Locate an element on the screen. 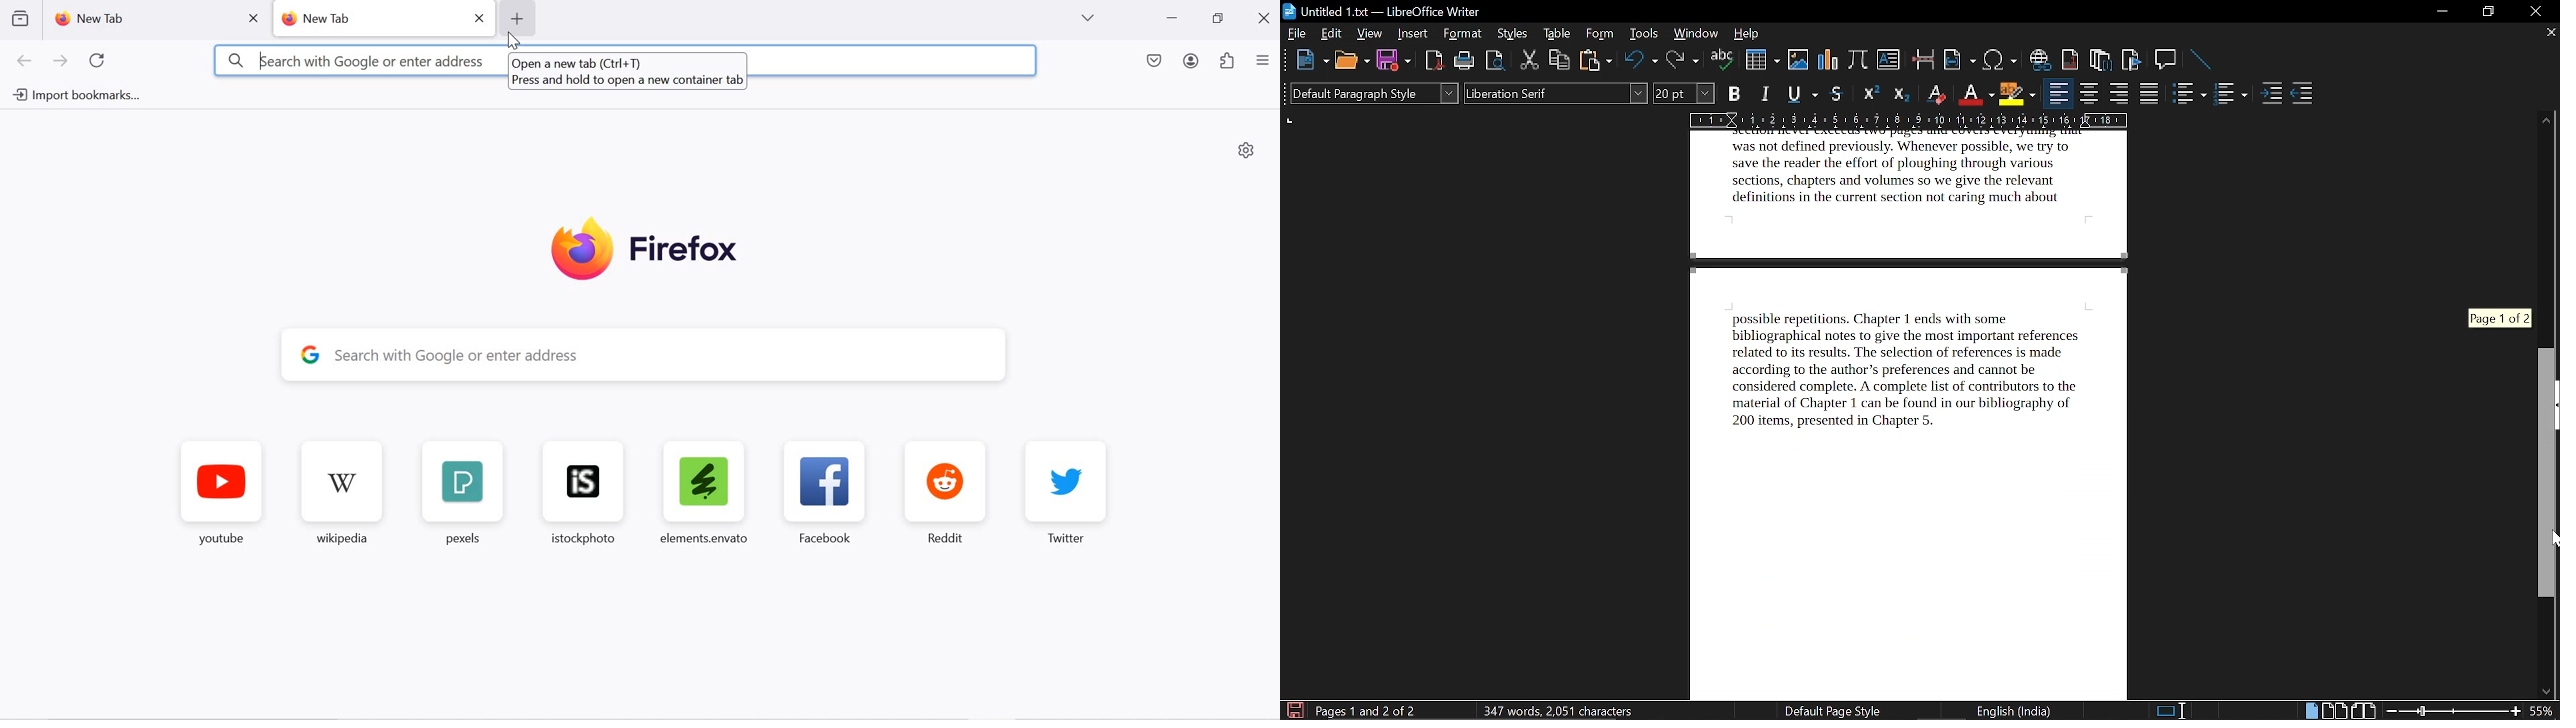 This screenshot has height=728, width=2576. subscript is located at coordinates (1904, 94).